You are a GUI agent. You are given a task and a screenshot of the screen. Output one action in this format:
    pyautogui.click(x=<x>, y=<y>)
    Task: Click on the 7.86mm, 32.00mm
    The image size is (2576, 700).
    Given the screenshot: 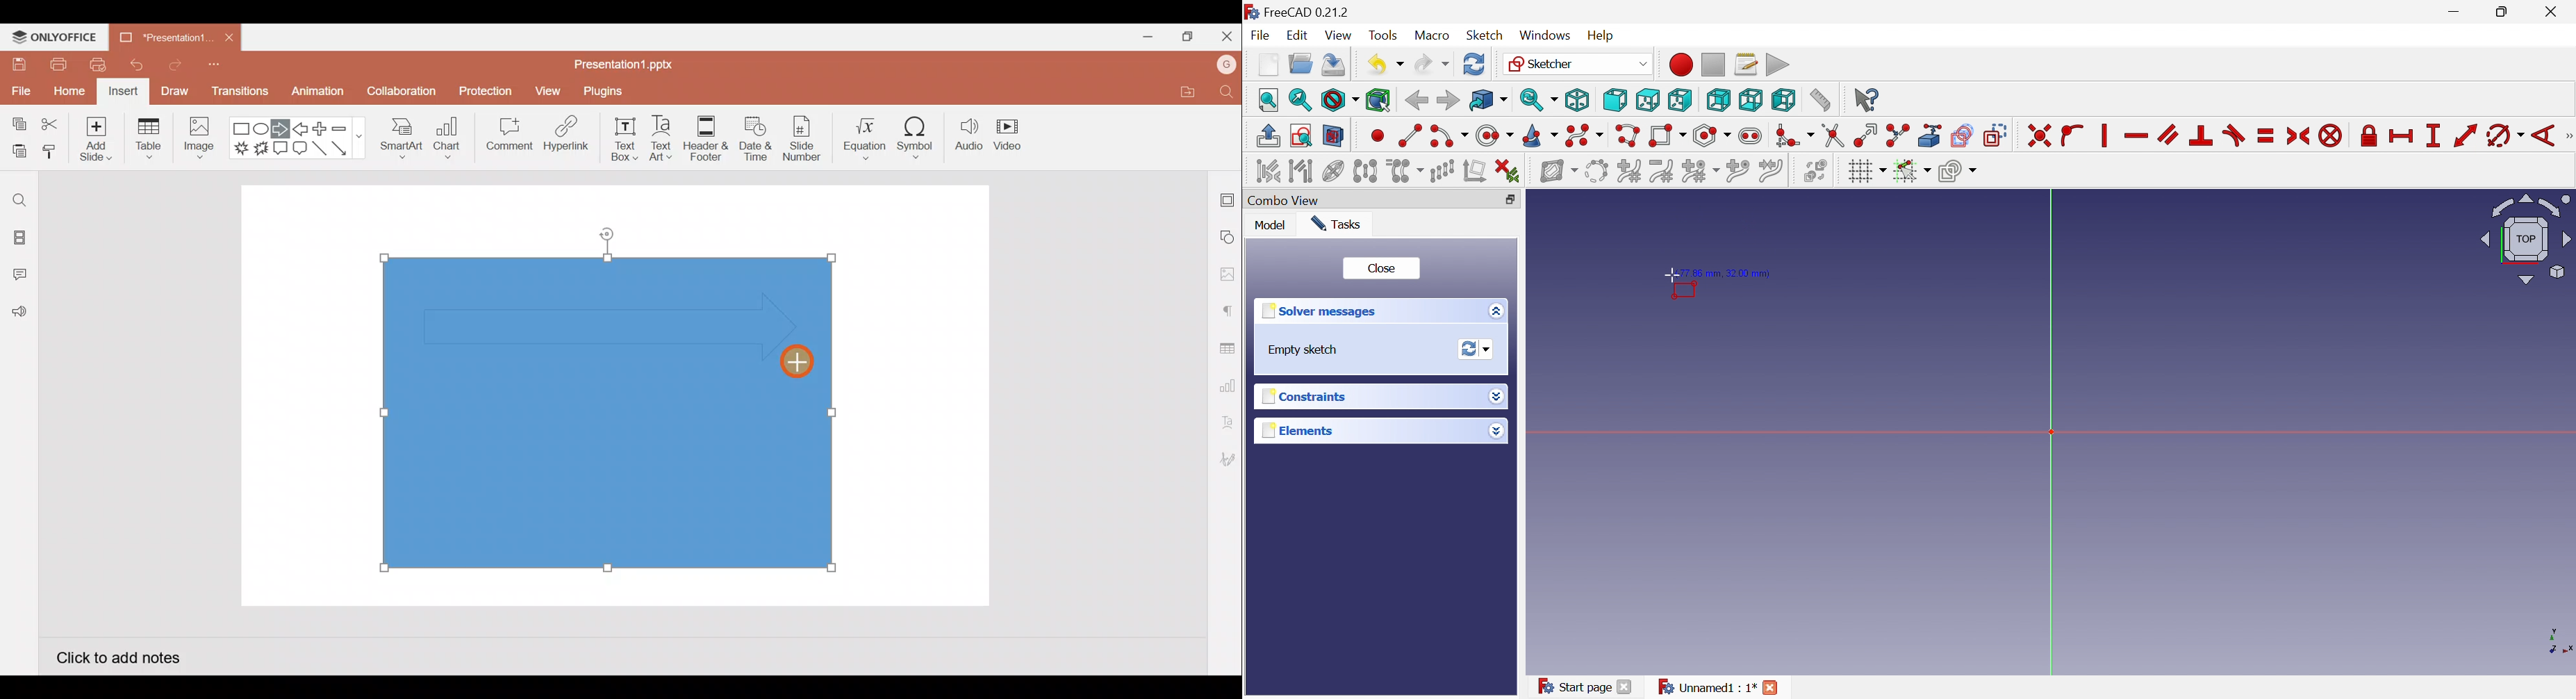 What is the action you would take?
    pyautogui.click(x=1729, y=274)
    